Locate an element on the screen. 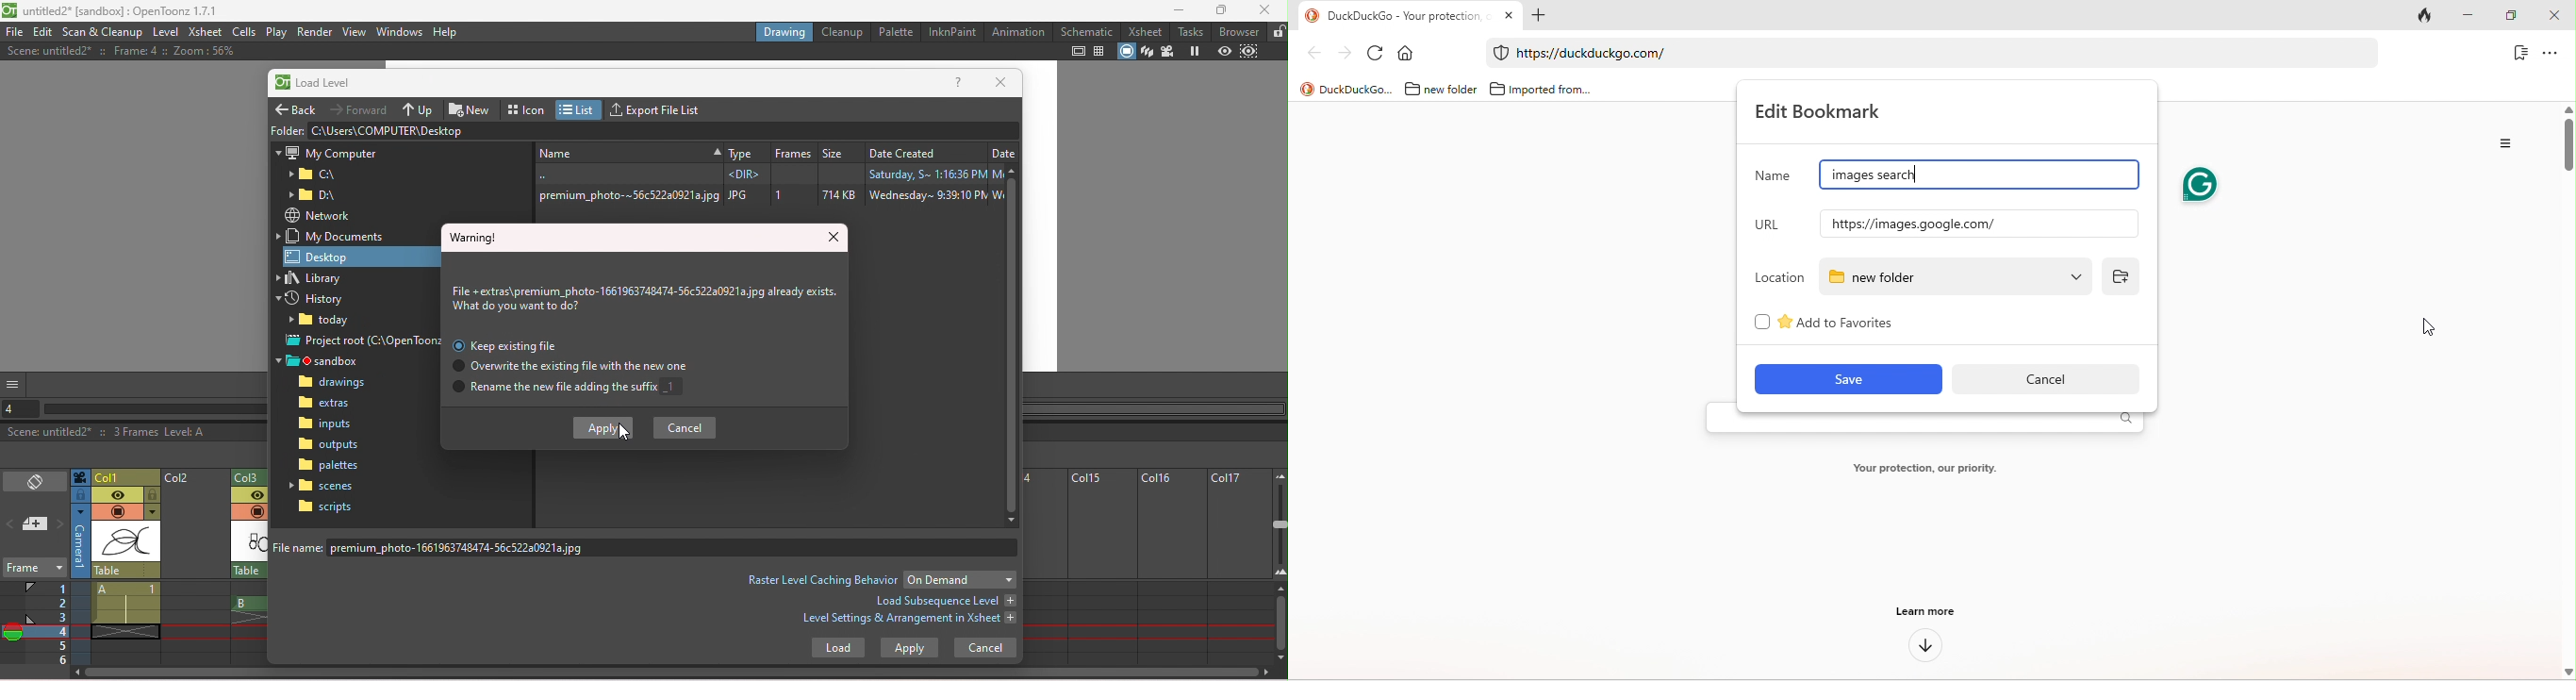 The width and height of the screenshot is (2576, 700). tasks is located at coordinates (1193, 31).